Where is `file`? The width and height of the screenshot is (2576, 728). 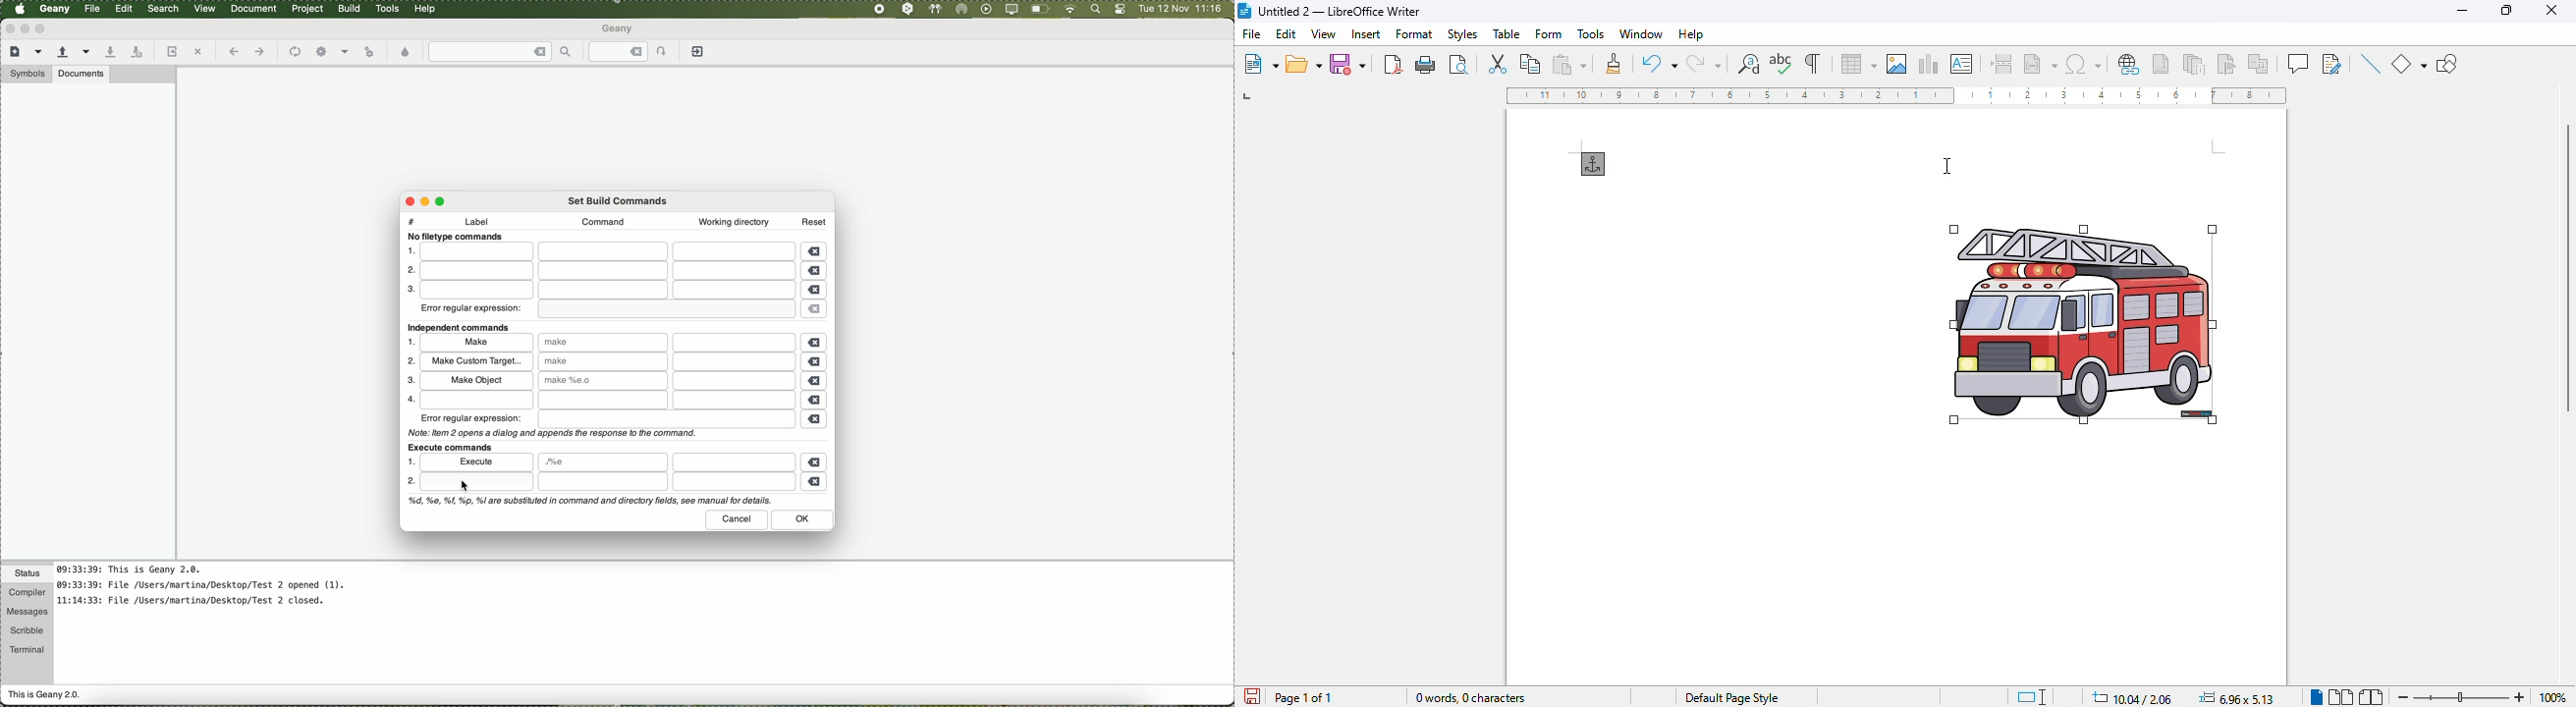
file is located at coordinates (734, 462).